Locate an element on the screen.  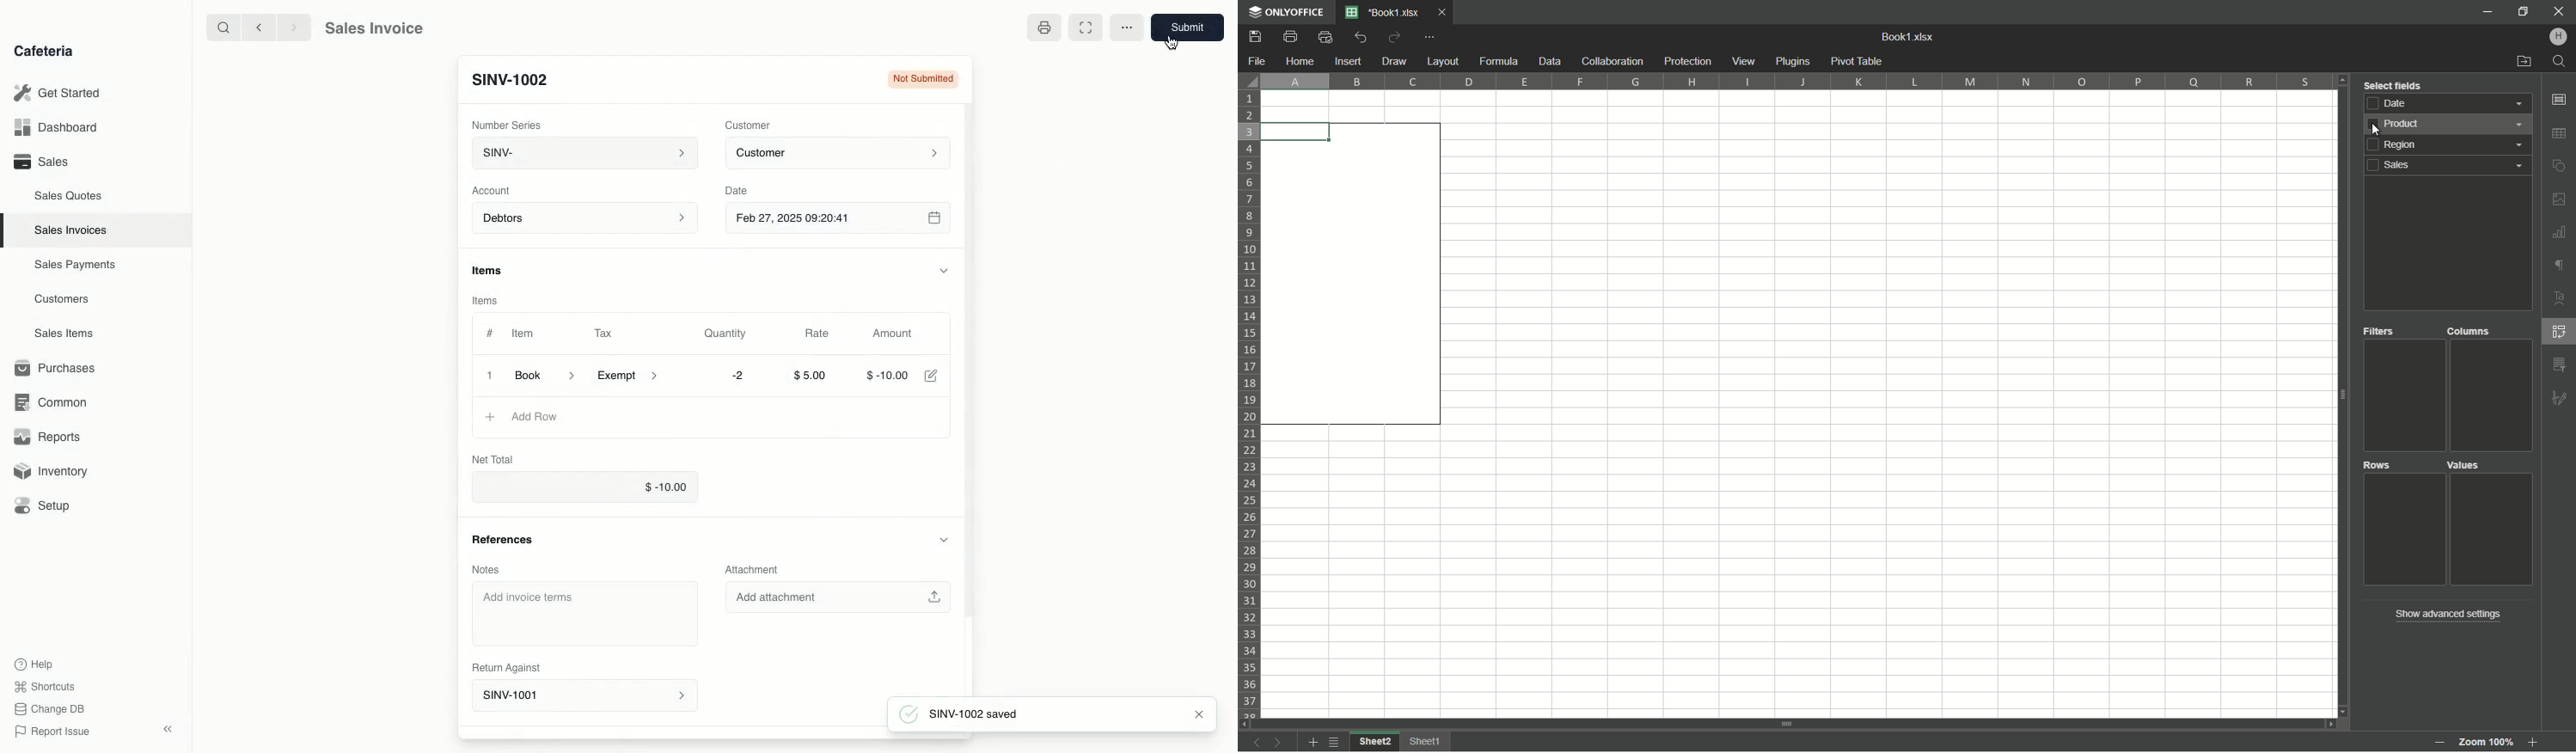
# is located at coordinates (490, 332).